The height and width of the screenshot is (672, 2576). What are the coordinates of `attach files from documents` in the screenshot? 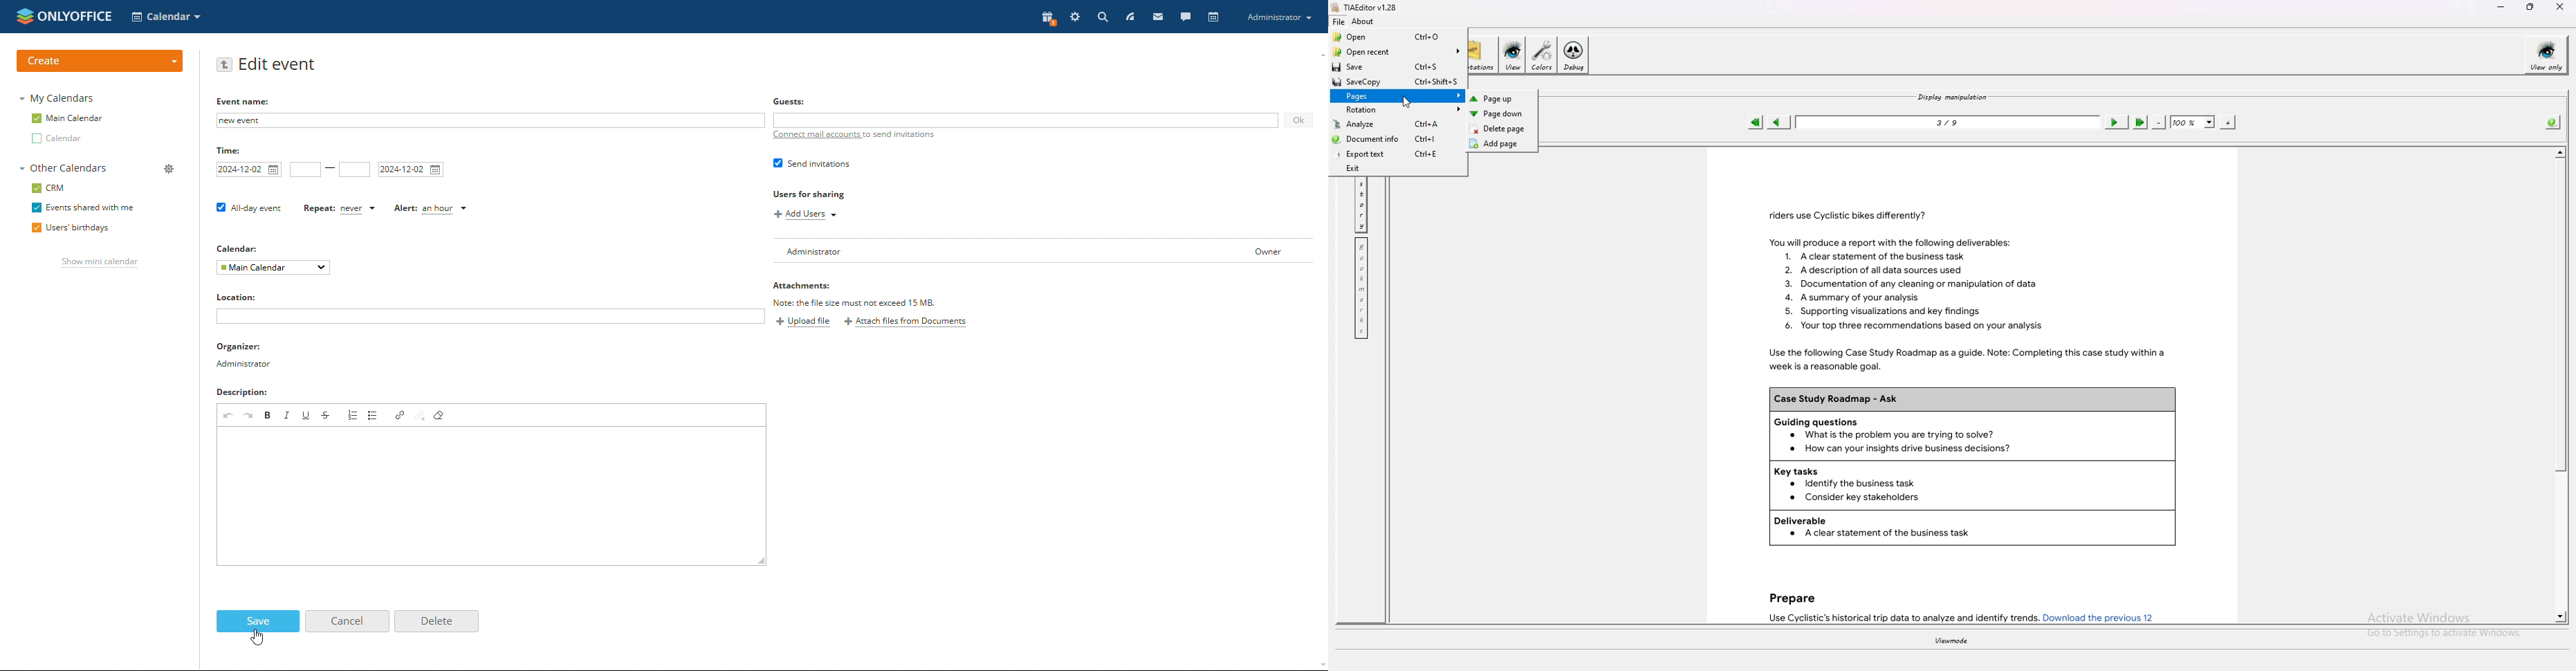 It's located at (910, 322).